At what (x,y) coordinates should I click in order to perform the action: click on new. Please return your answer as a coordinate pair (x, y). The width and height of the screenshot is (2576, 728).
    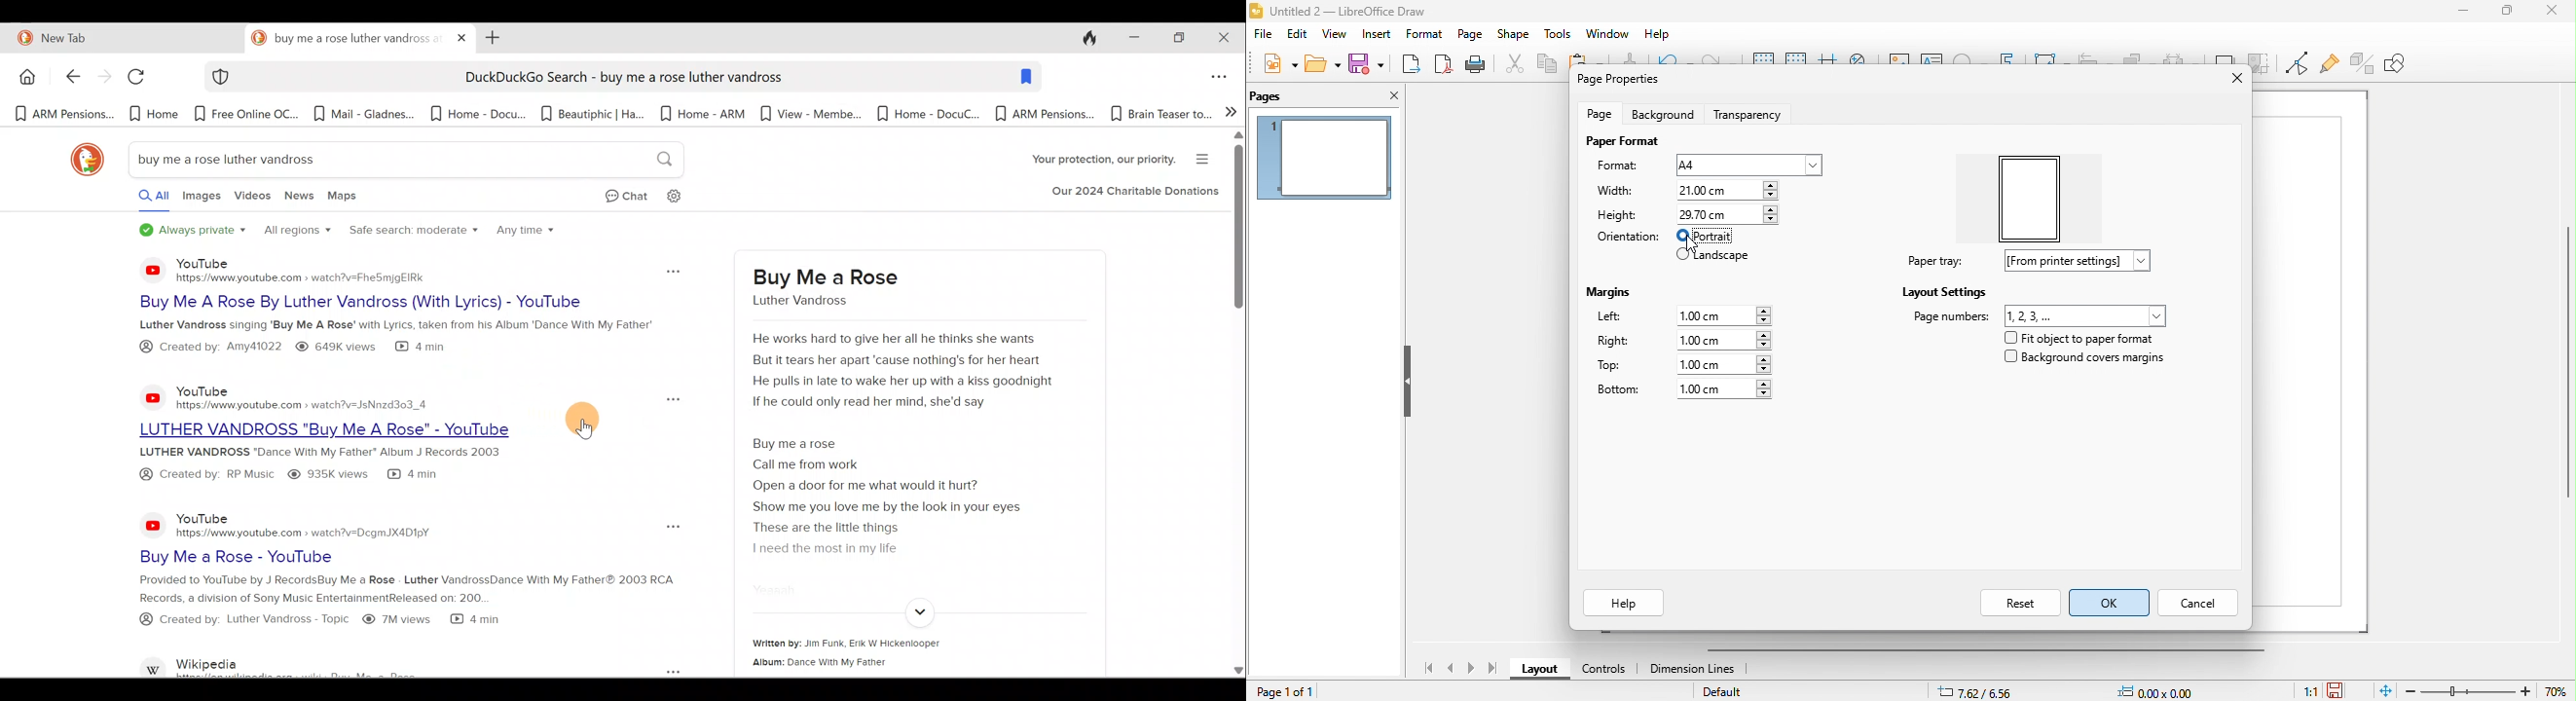
    Looking at the image, I should click on (1278, 62).